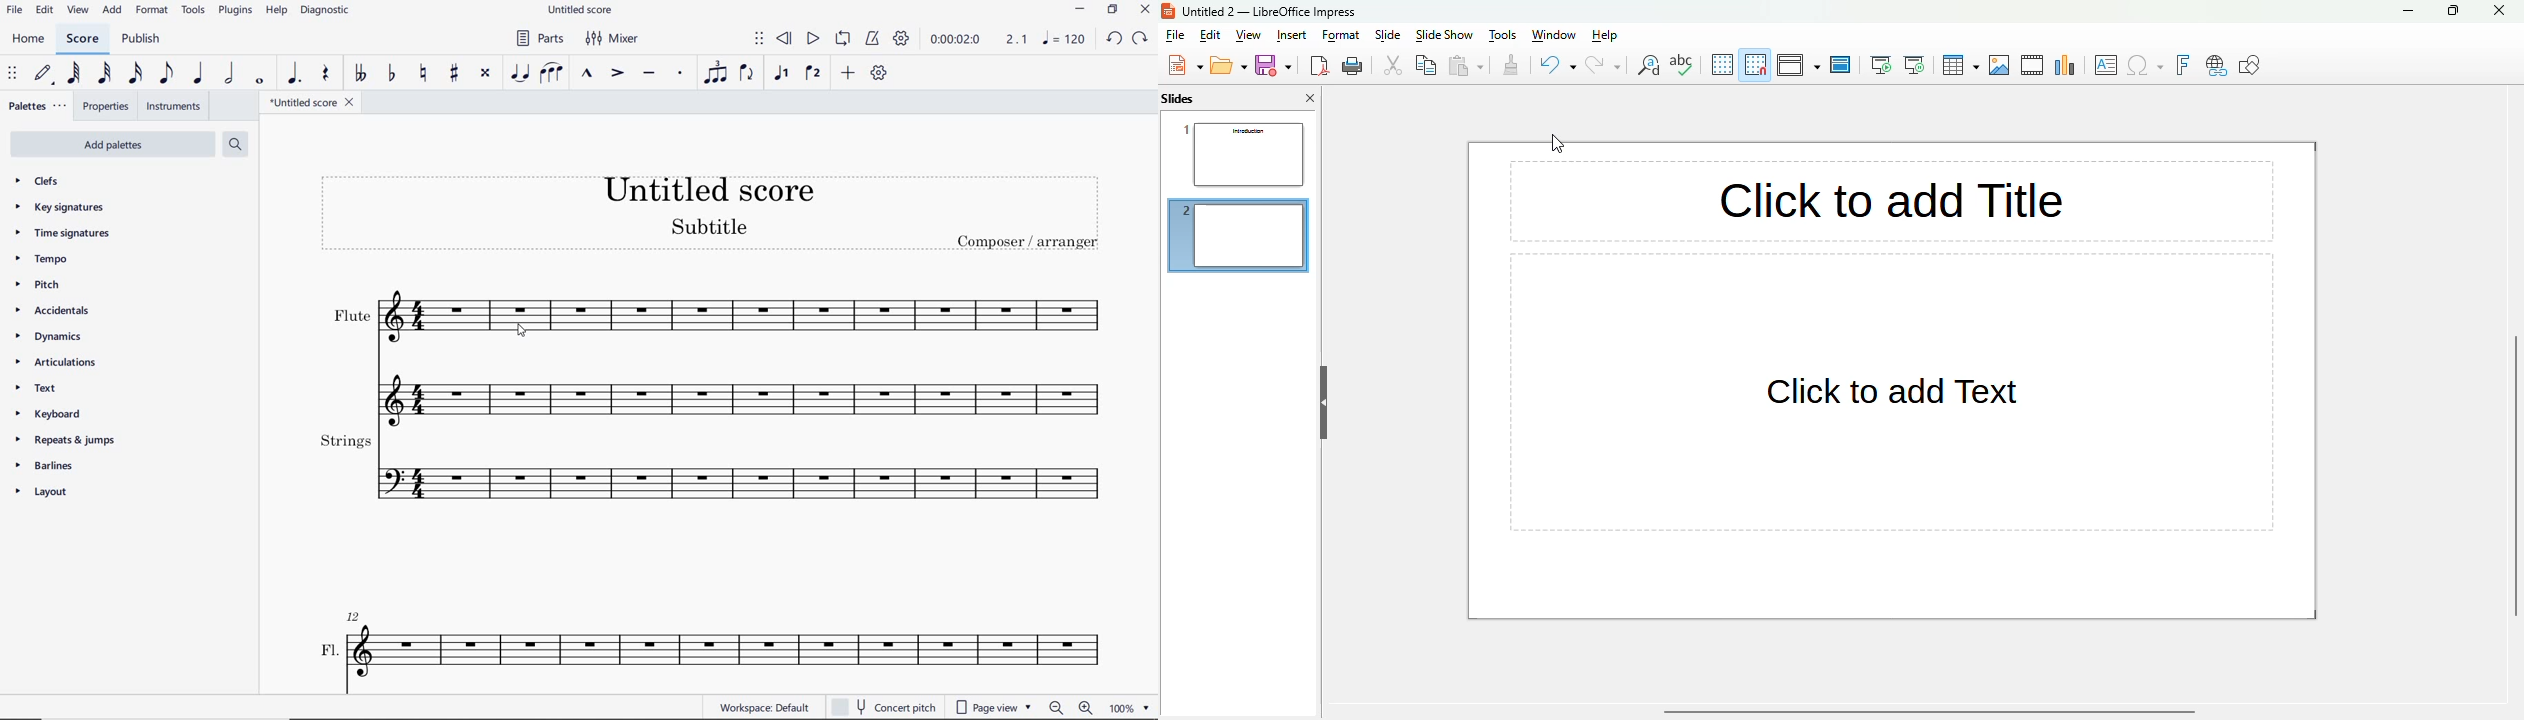  I want to click on maximize, so click(2454, 10).